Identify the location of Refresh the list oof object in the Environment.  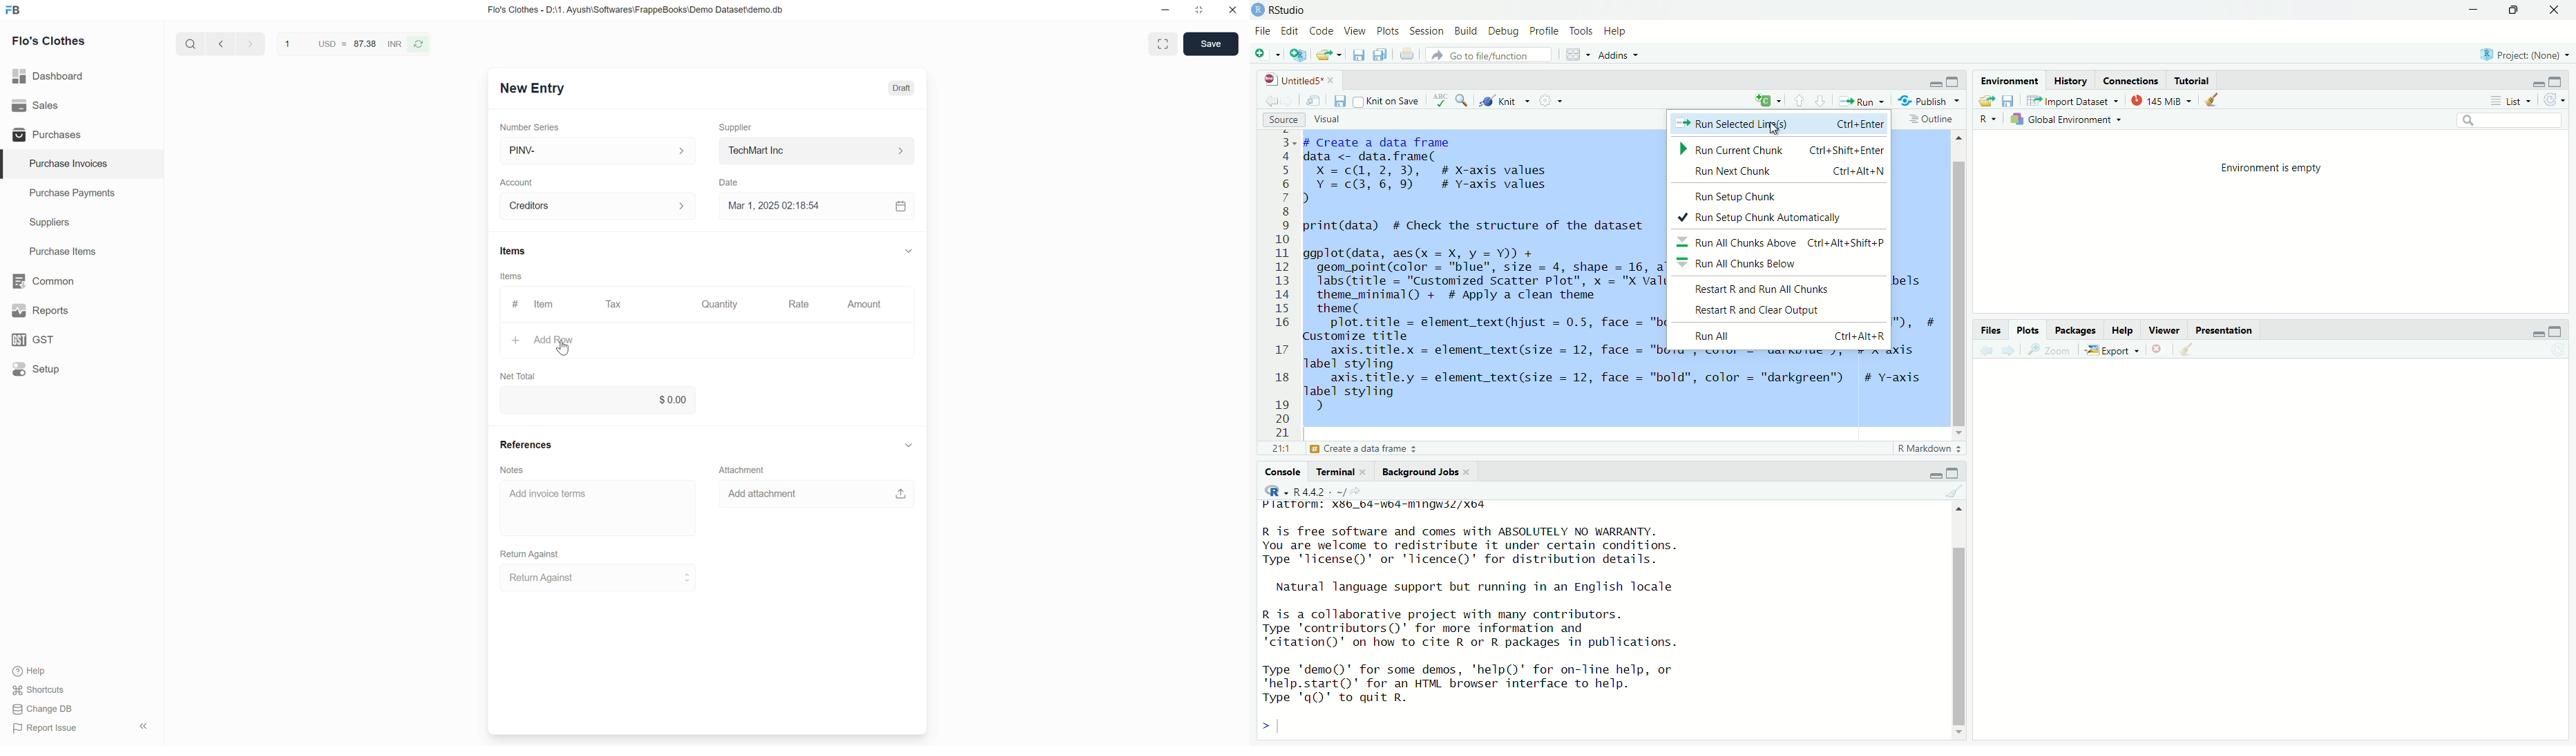
(2555, 100).